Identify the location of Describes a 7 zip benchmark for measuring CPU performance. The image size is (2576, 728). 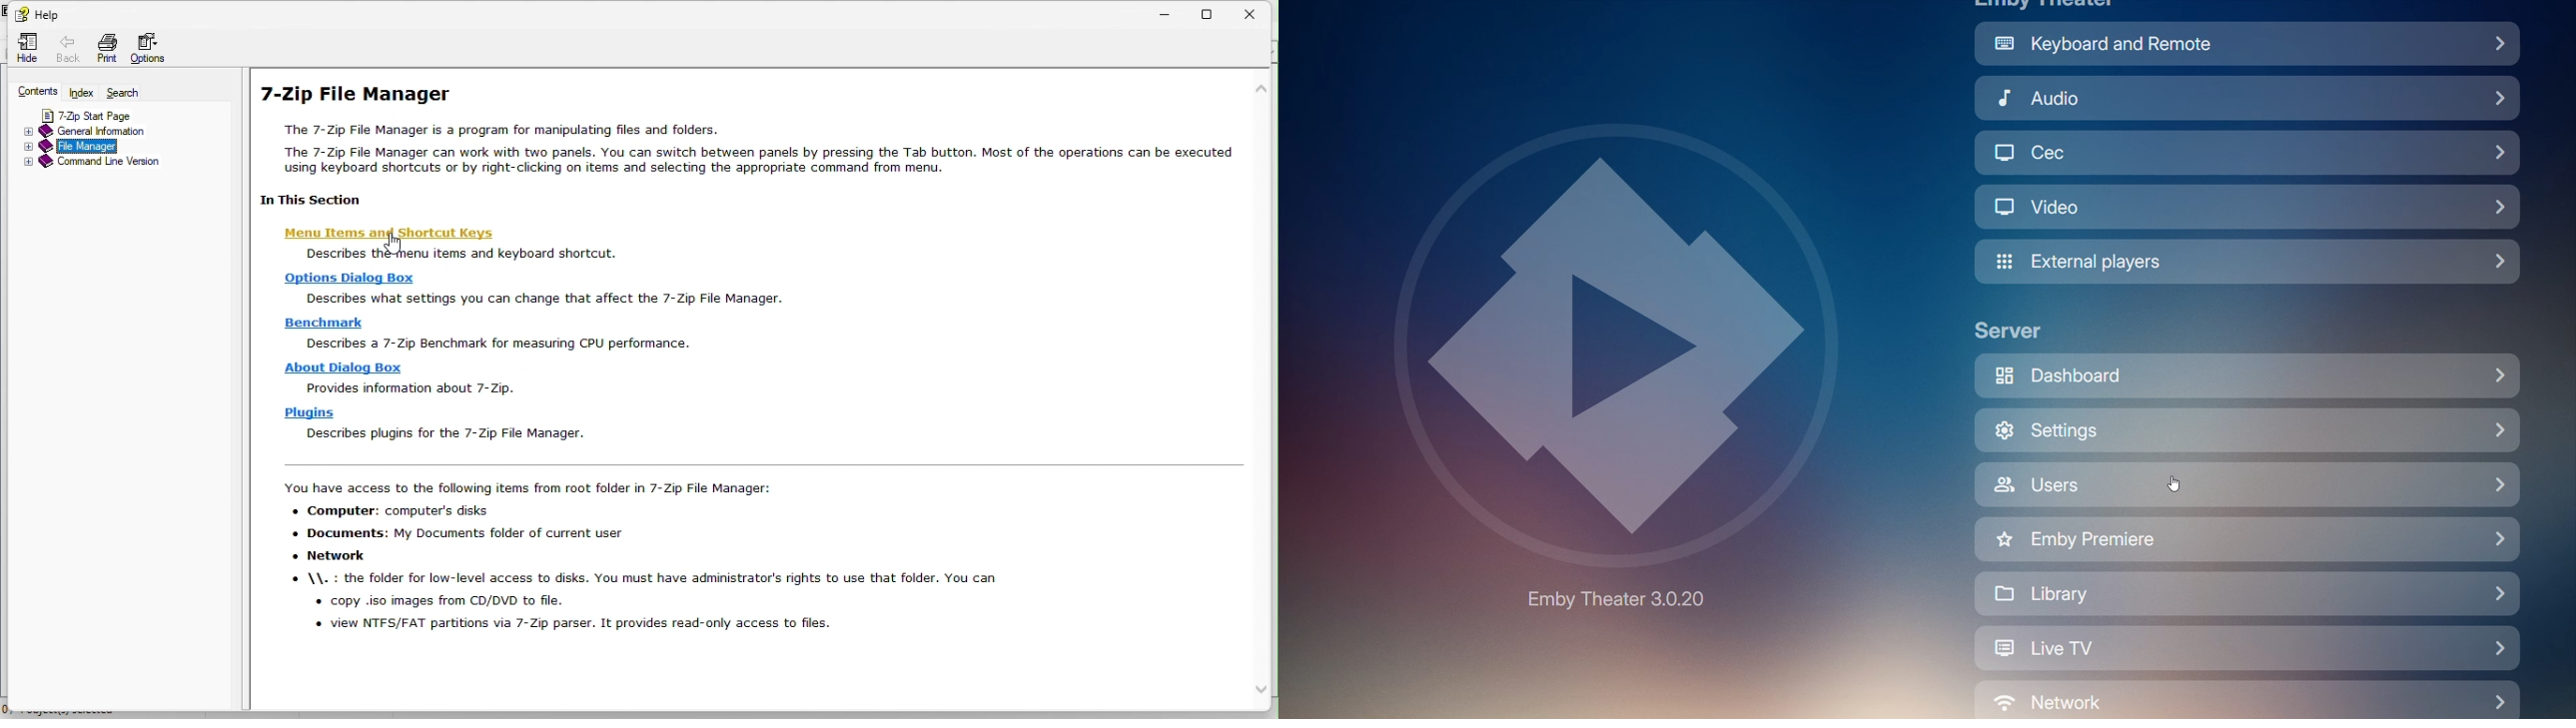
(486, 344).